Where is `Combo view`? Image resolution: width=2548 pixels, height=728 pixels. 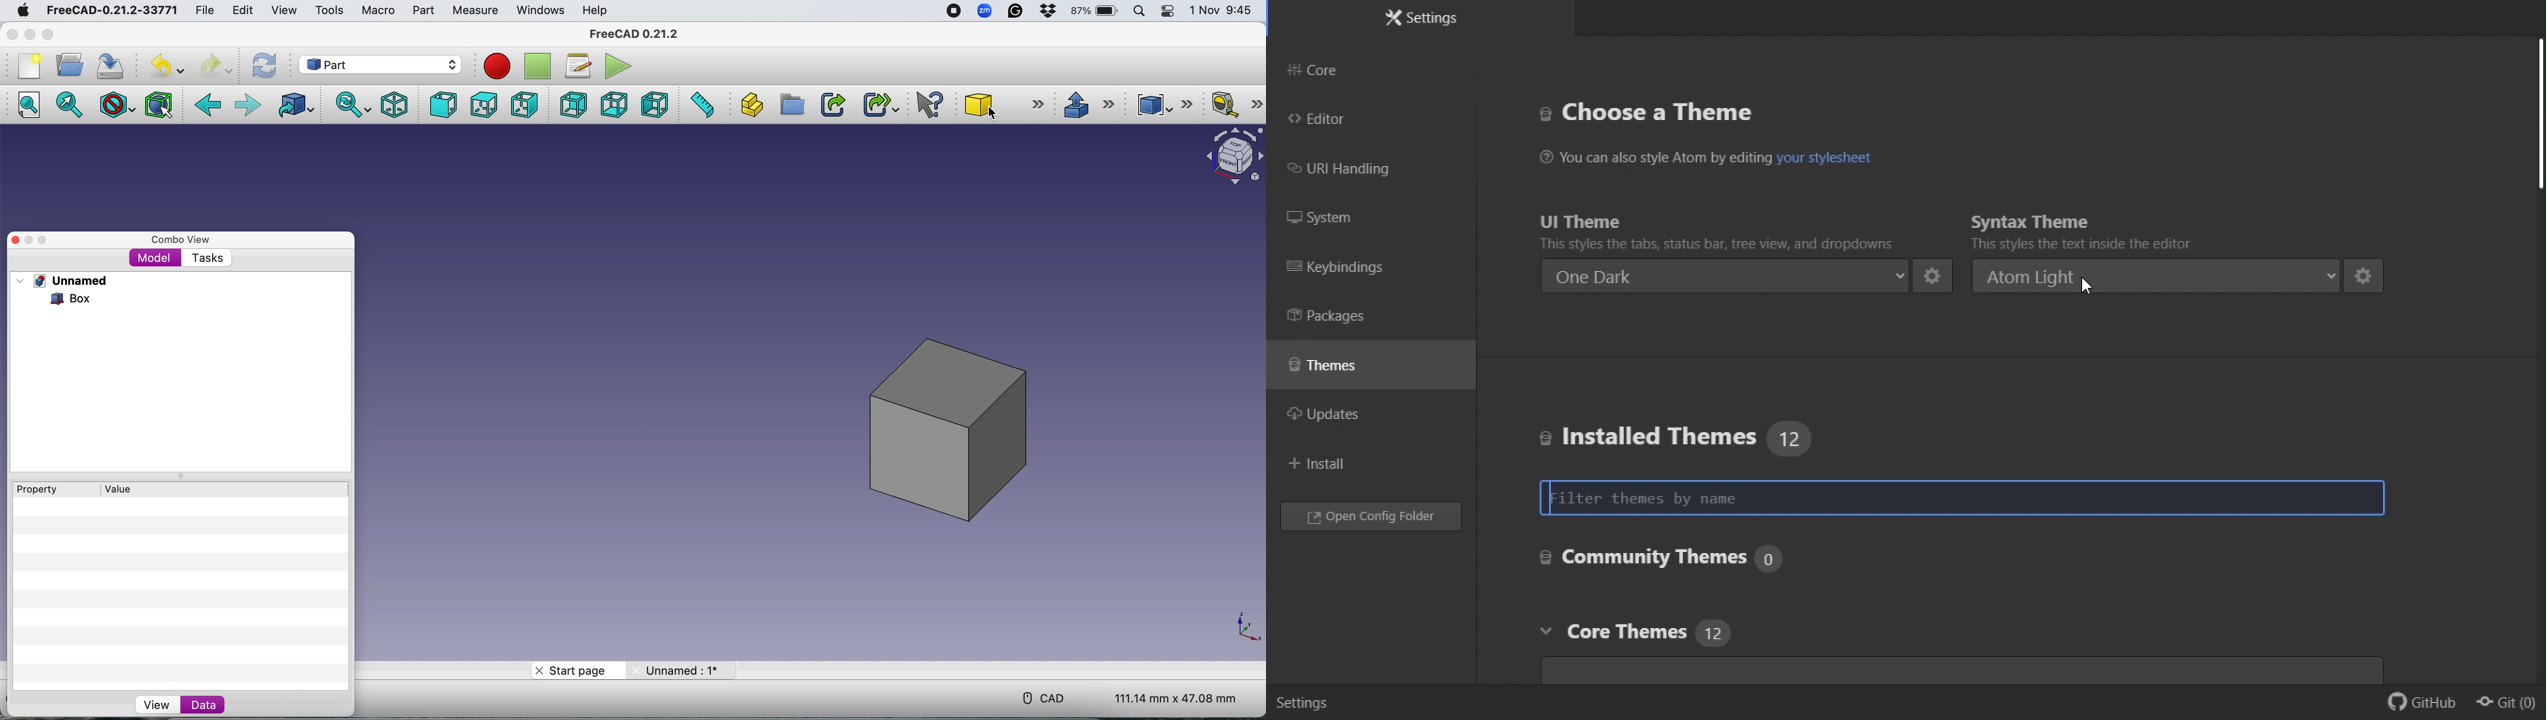 Combo view is located at coordinates (182, 240).